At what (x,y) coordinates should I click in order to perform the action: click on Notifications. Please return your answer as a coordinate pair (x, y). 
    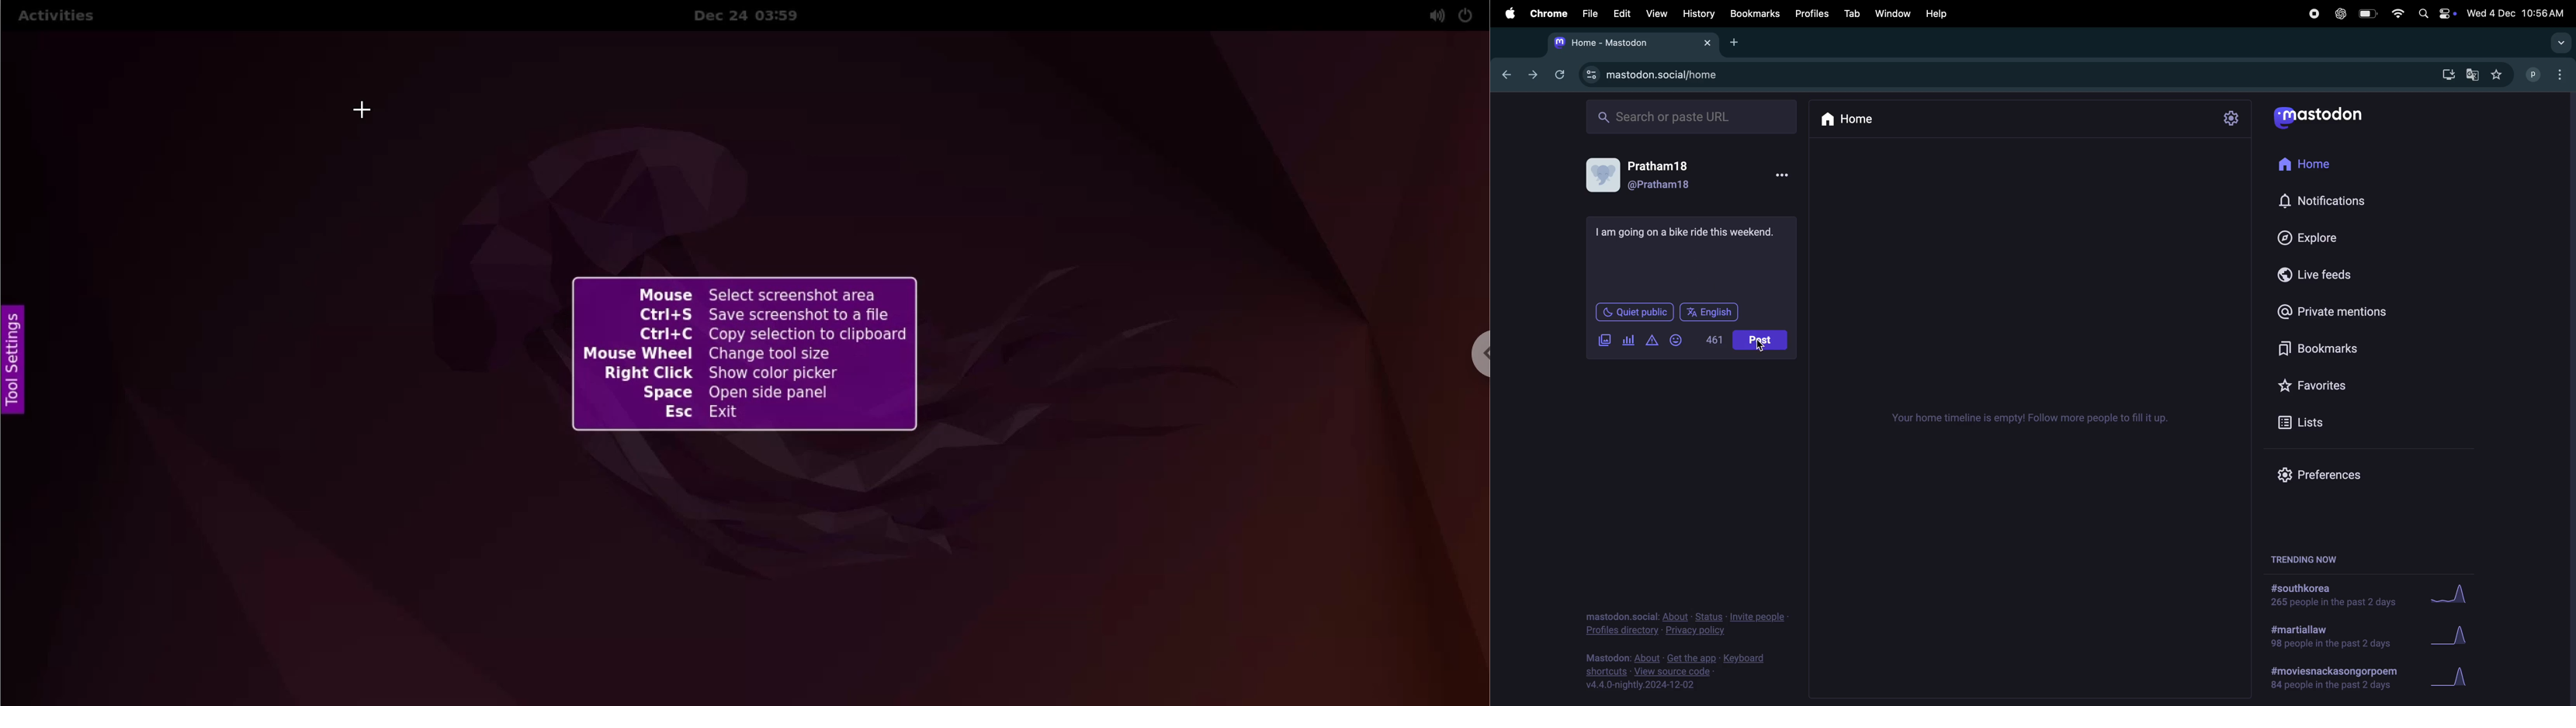
    Looking at the image, I should click on (2326, 202).